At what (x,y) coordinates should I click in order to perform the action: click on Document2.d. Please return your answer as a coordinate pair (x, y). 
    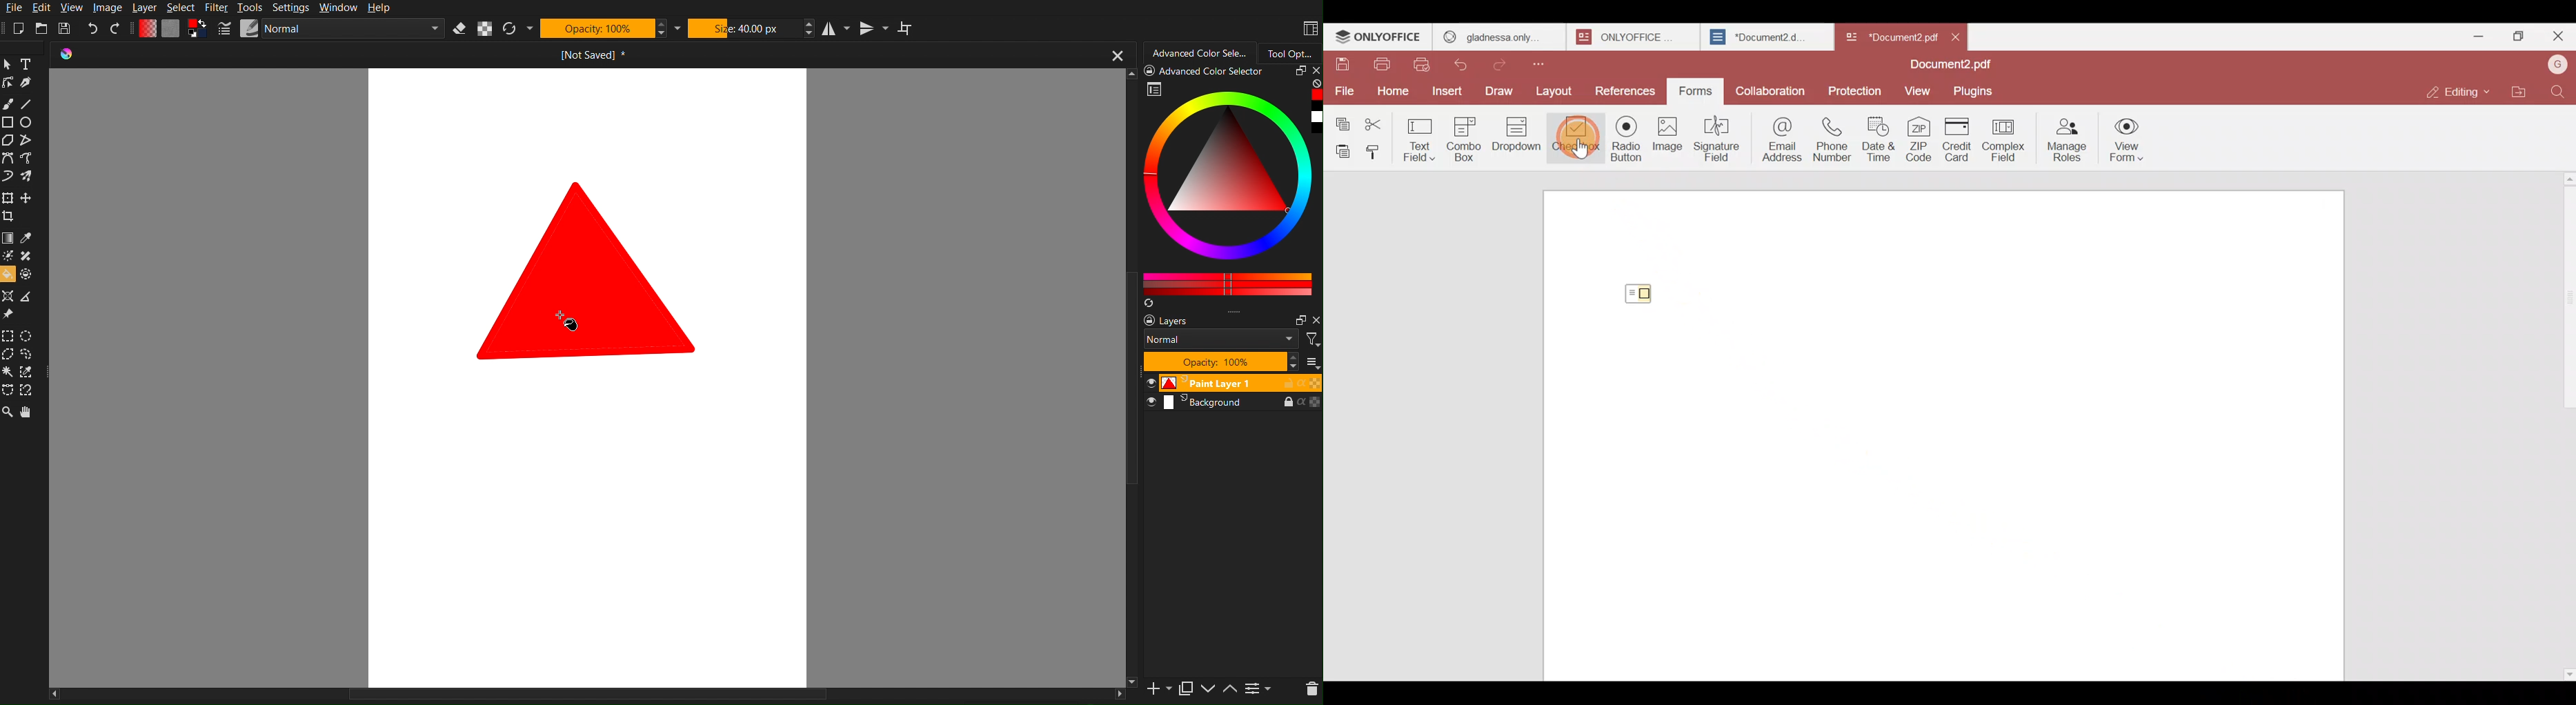
    Looking at the image, I should click on (1766, 40).